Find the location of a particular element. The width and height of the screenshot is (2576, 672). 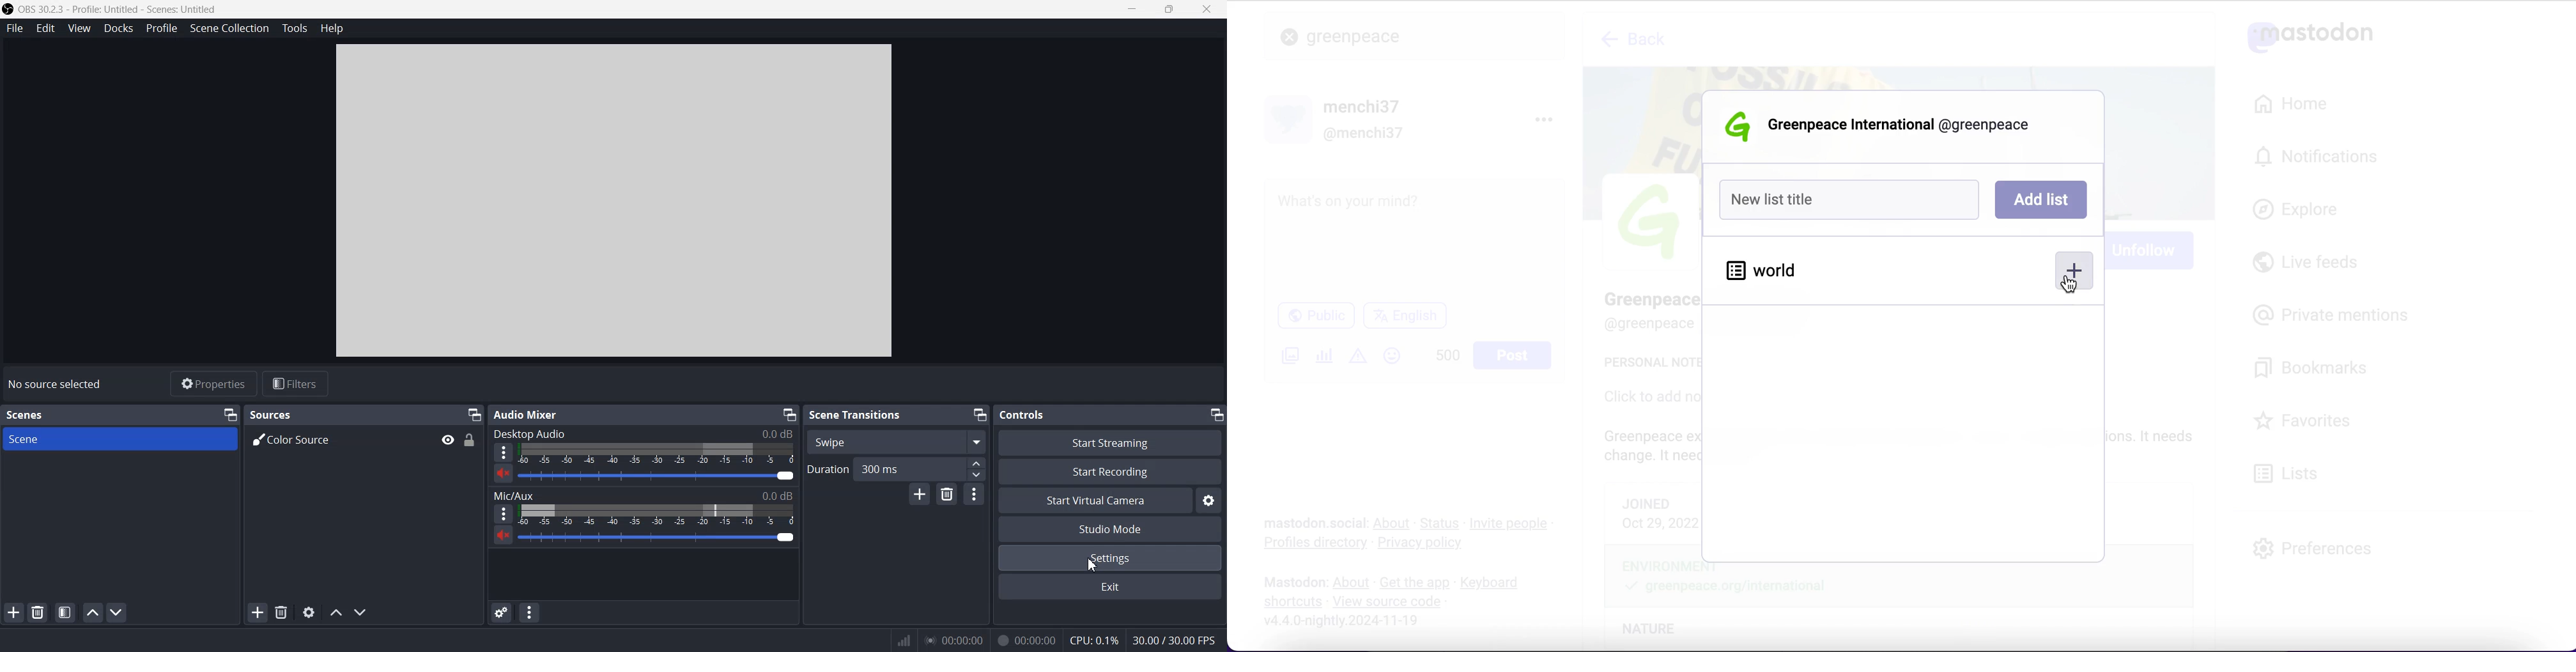

Filters is located at coordinates (298, 383).